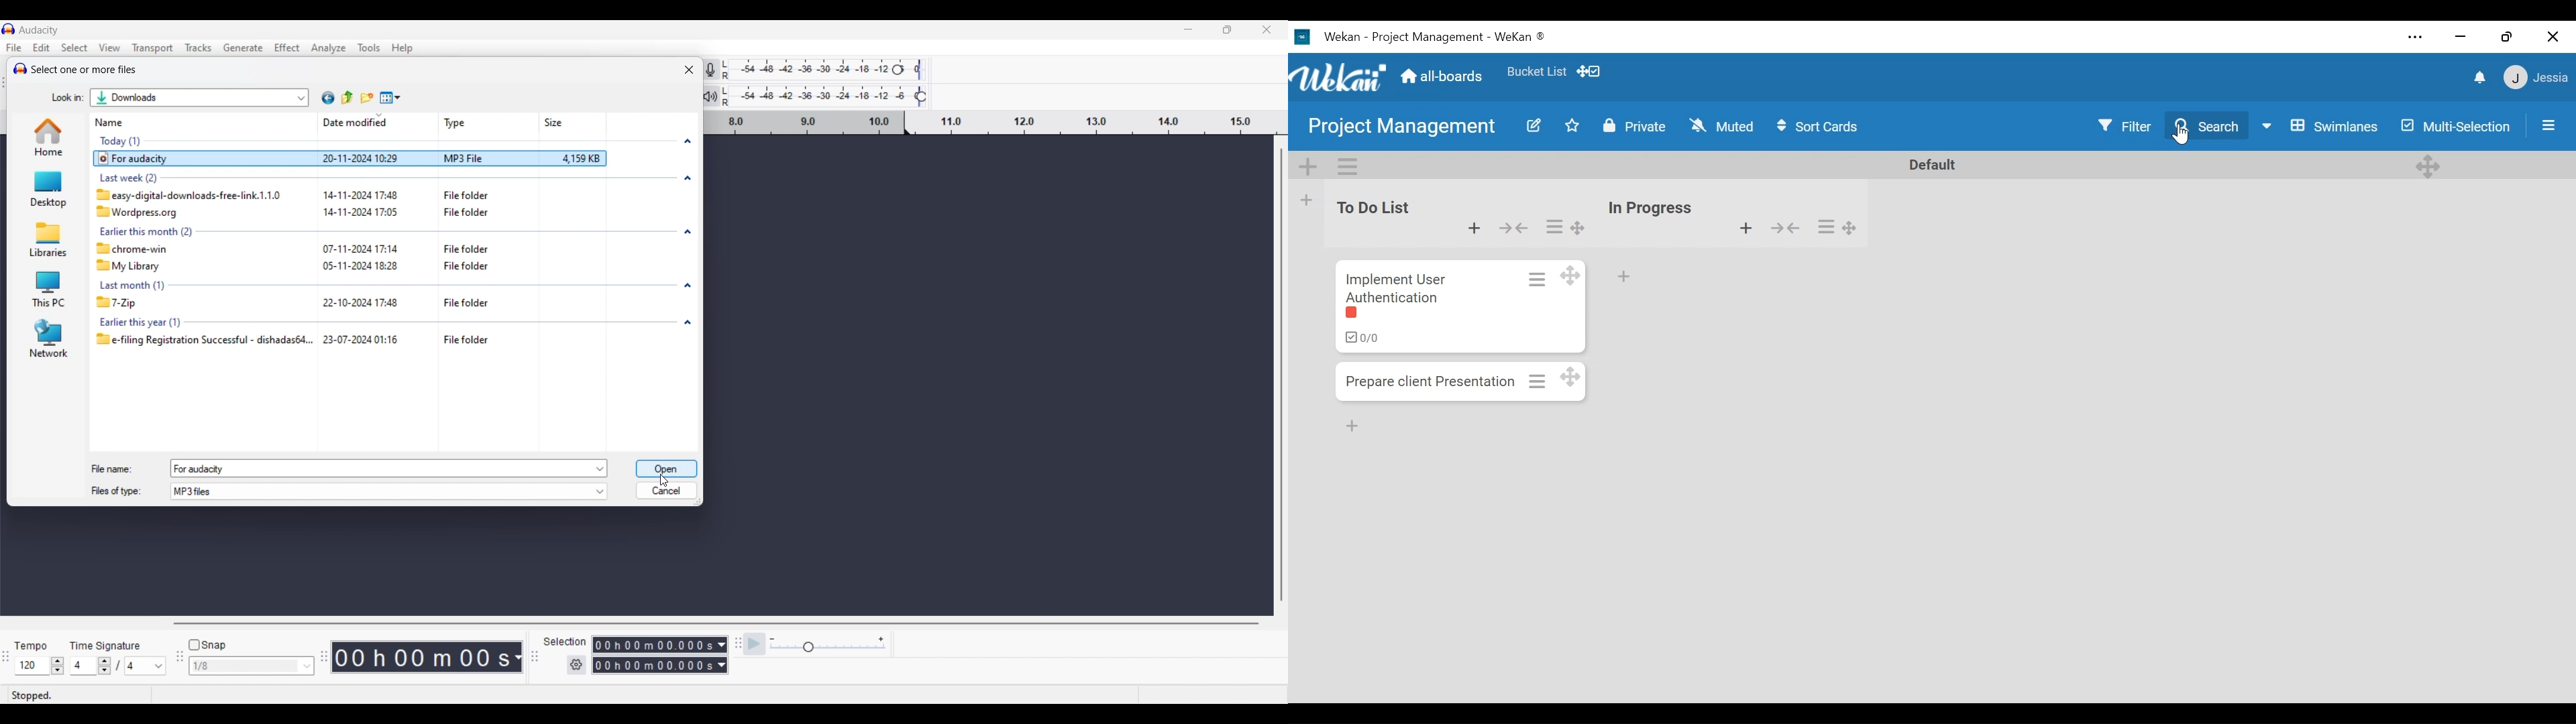 The height and width of the screenshot is (728, 2576). I want to click on File name:, so click(112, 466).